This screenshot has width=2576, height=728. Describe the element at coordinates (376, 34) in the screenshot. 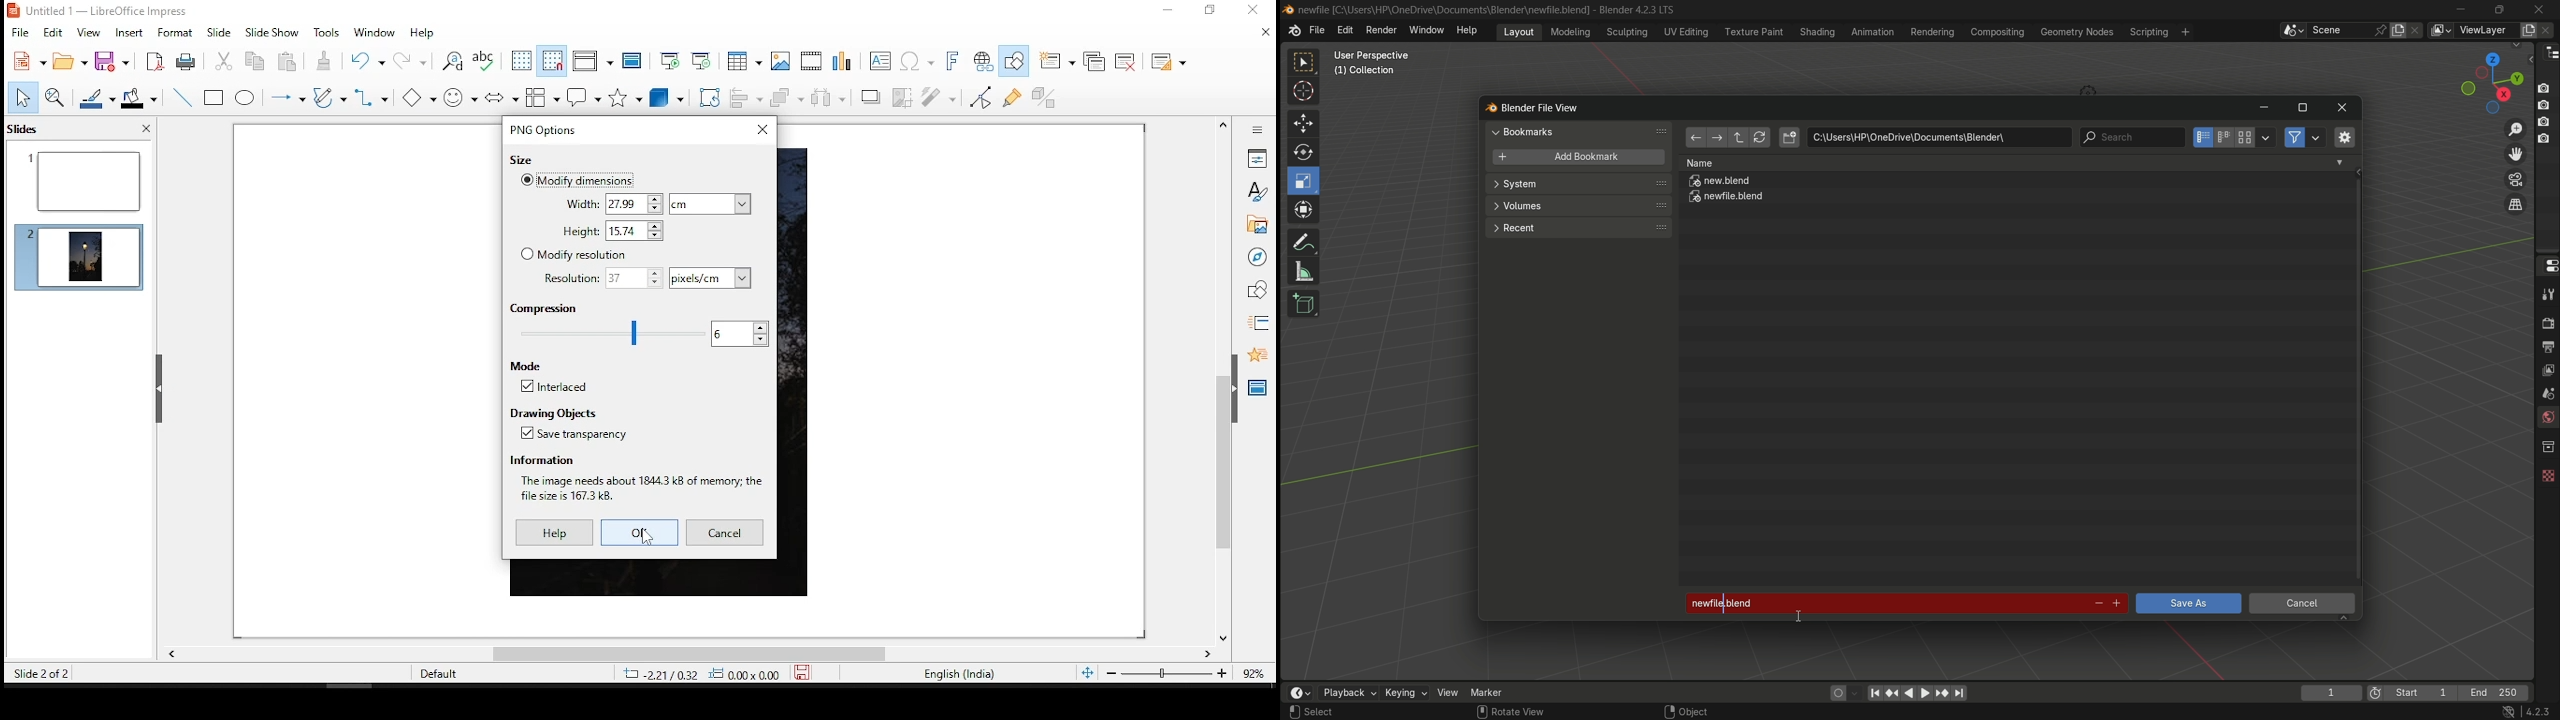

I see `window` at that location.